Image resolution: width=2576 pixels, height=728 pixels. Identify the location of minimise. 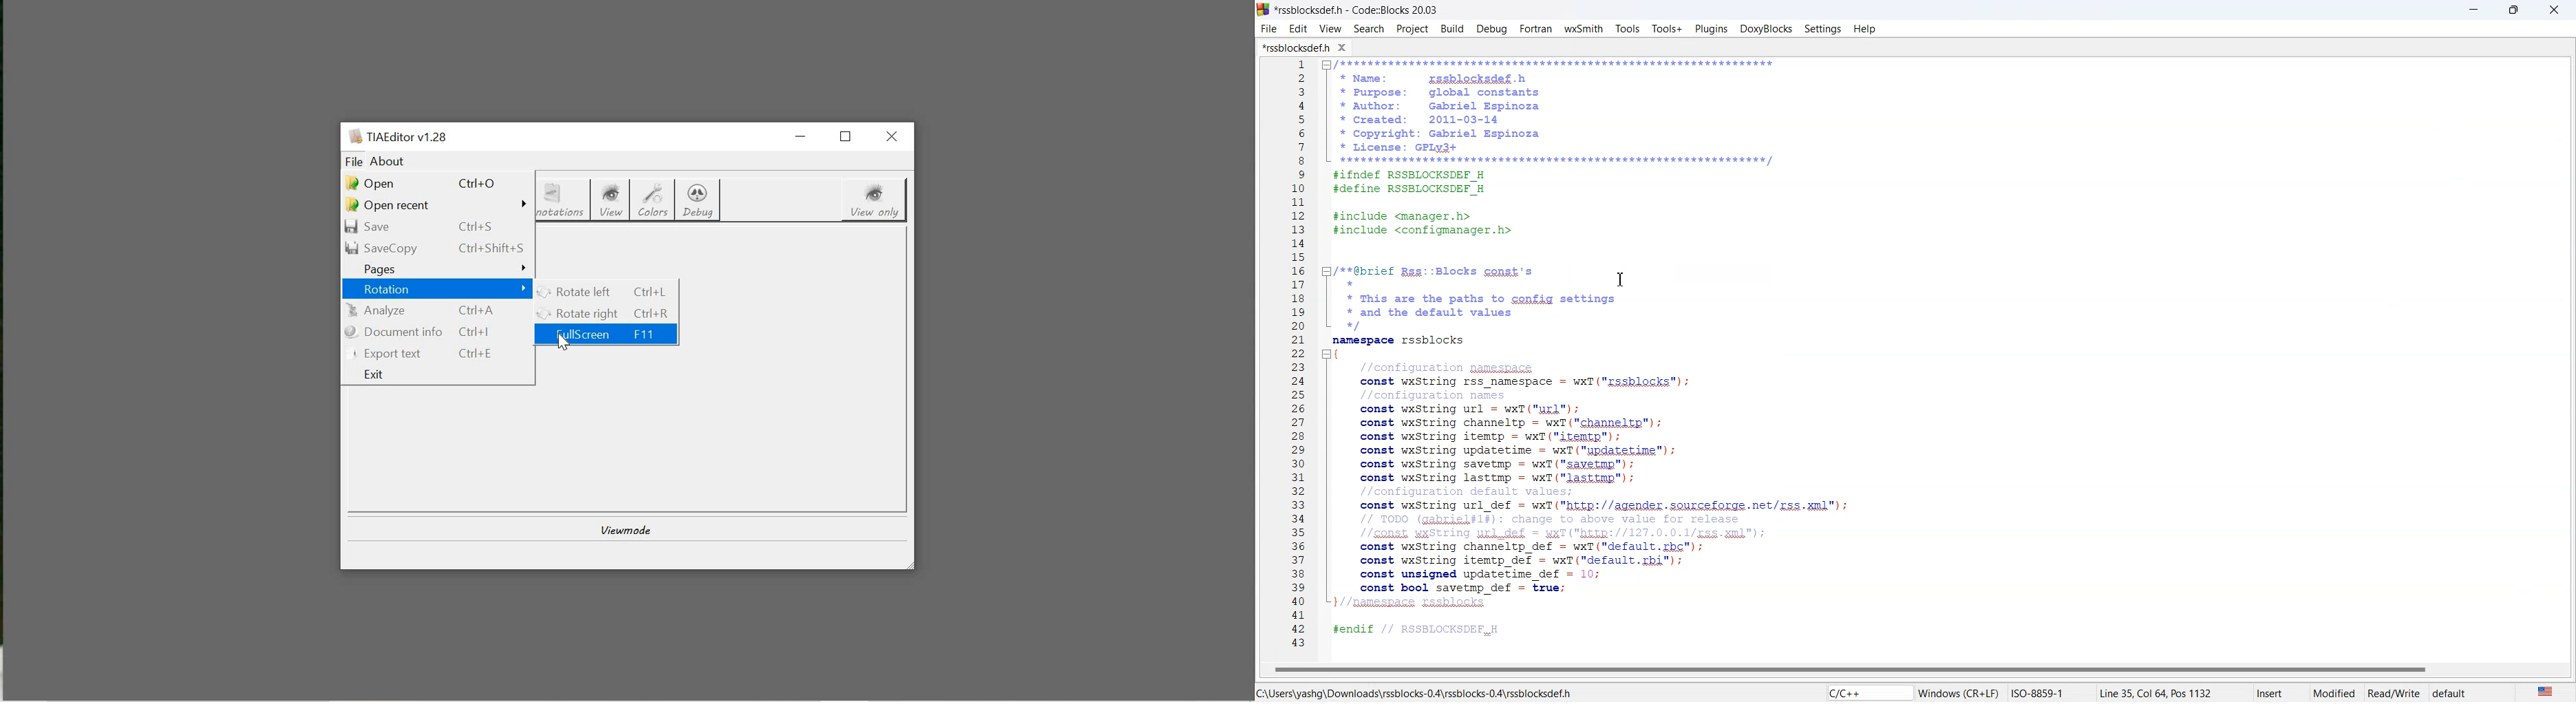
(2474, 10).